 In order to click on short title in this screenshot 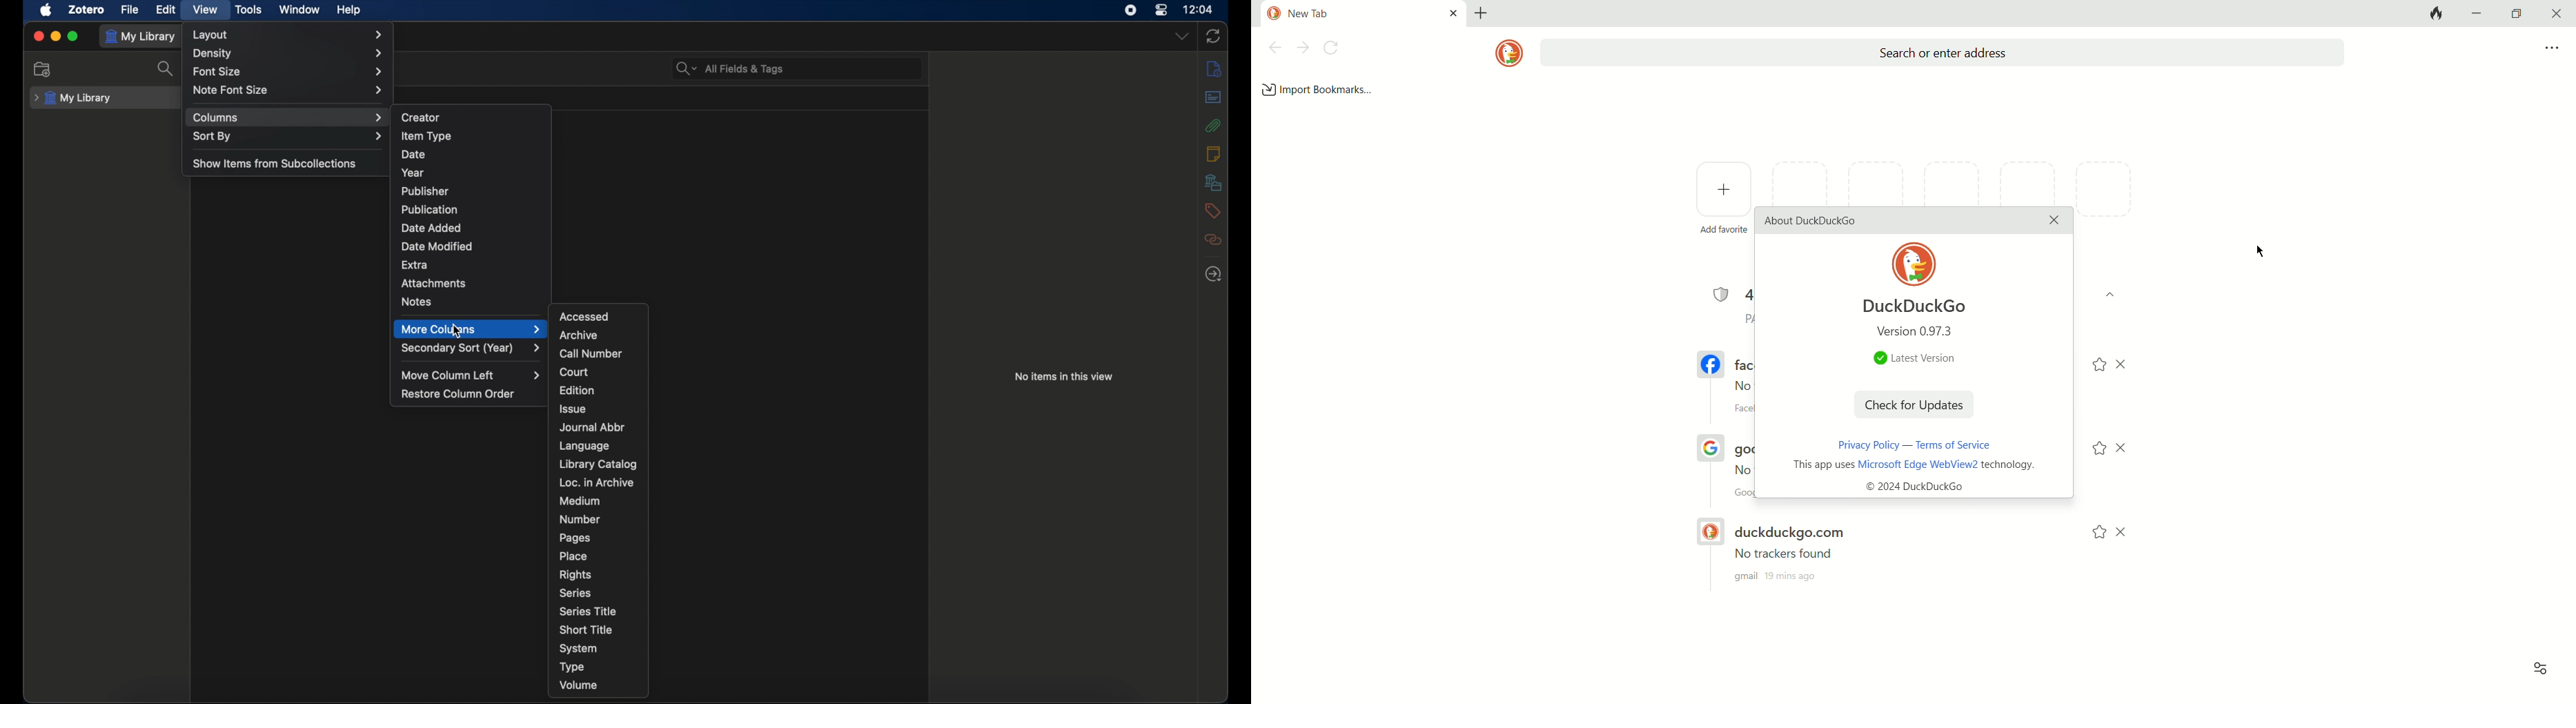, I will do `click(586, 628)`.